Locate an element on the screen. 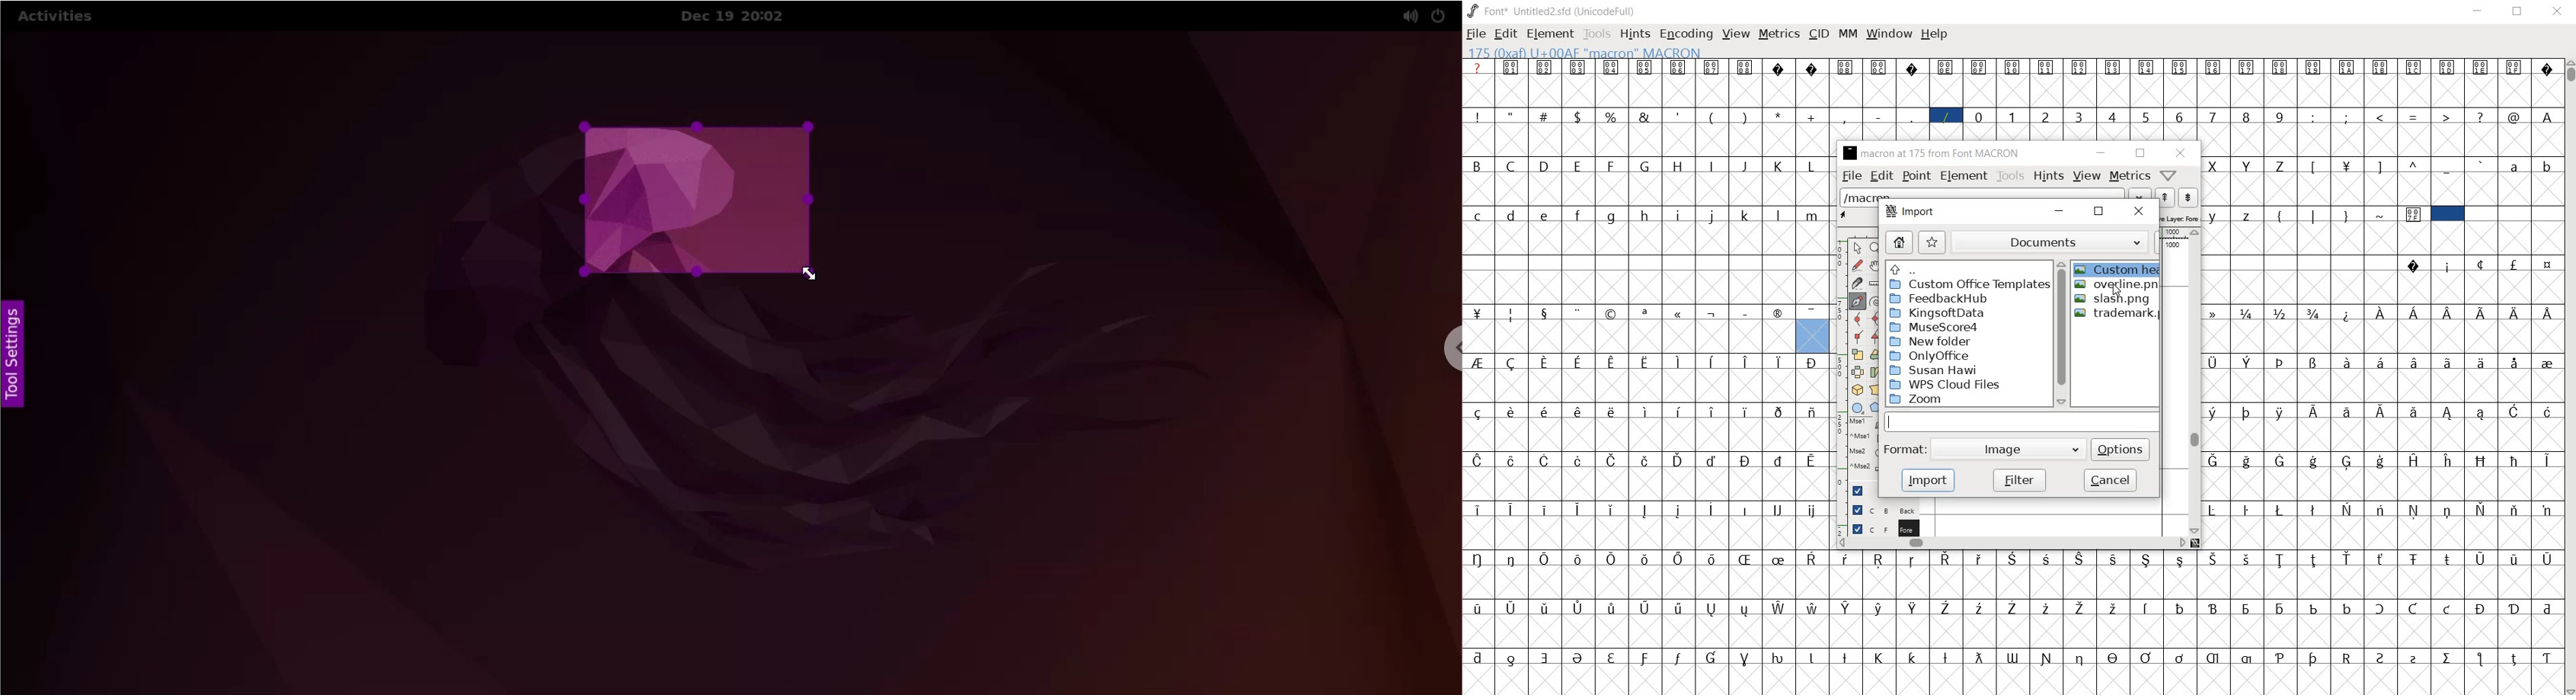 The image size is (2576, 700). rotate is located at coordinates (1875, 354).